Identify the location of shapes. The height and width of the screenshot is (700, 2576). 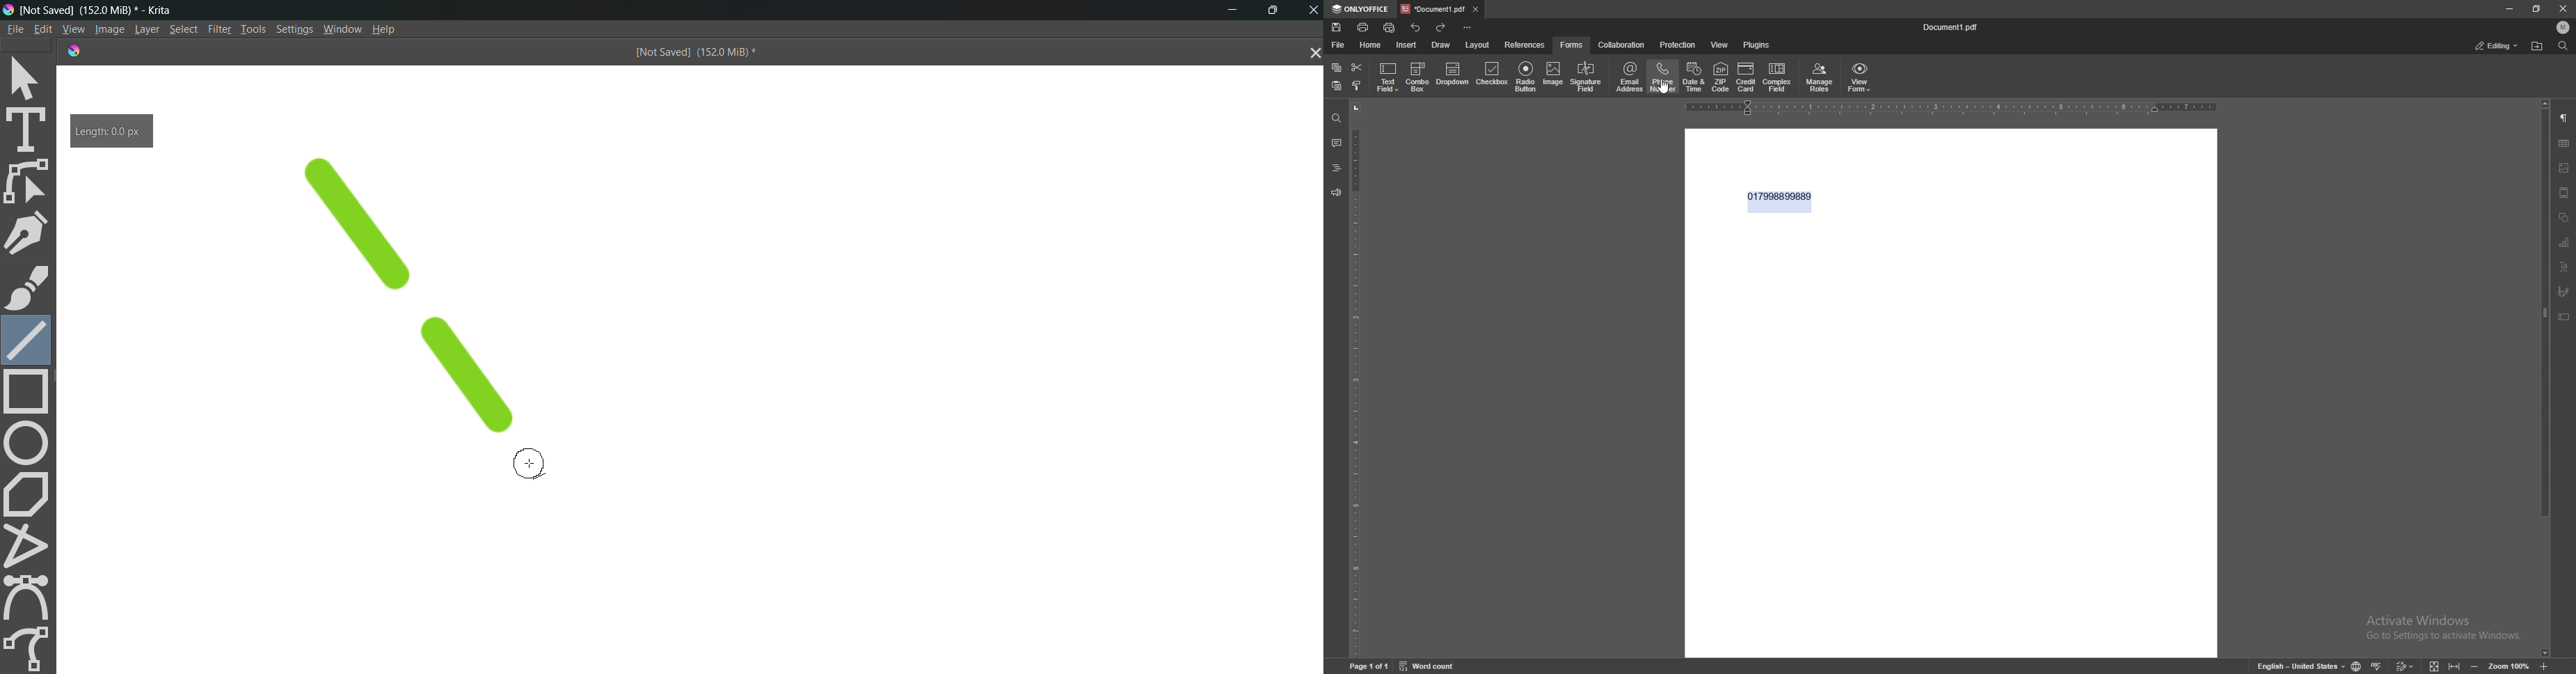
(2564, 218).